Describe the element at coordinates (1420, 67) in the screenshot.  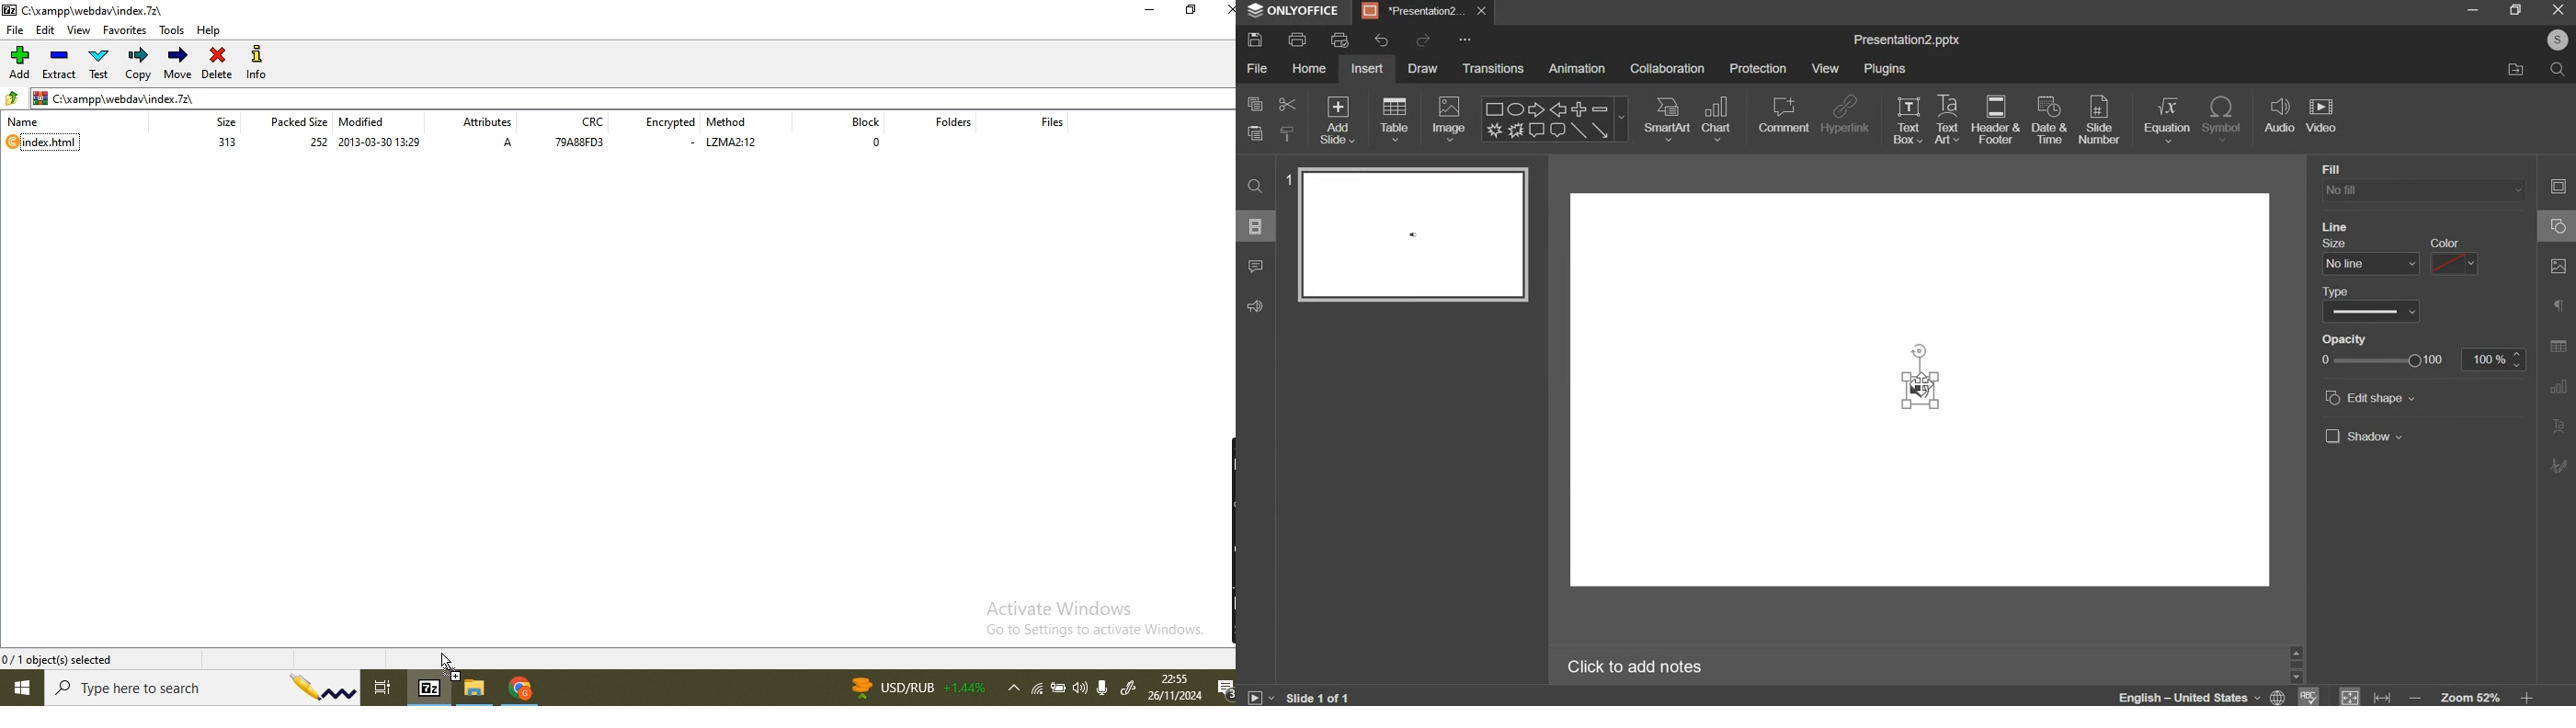
I see `draw` at that location.